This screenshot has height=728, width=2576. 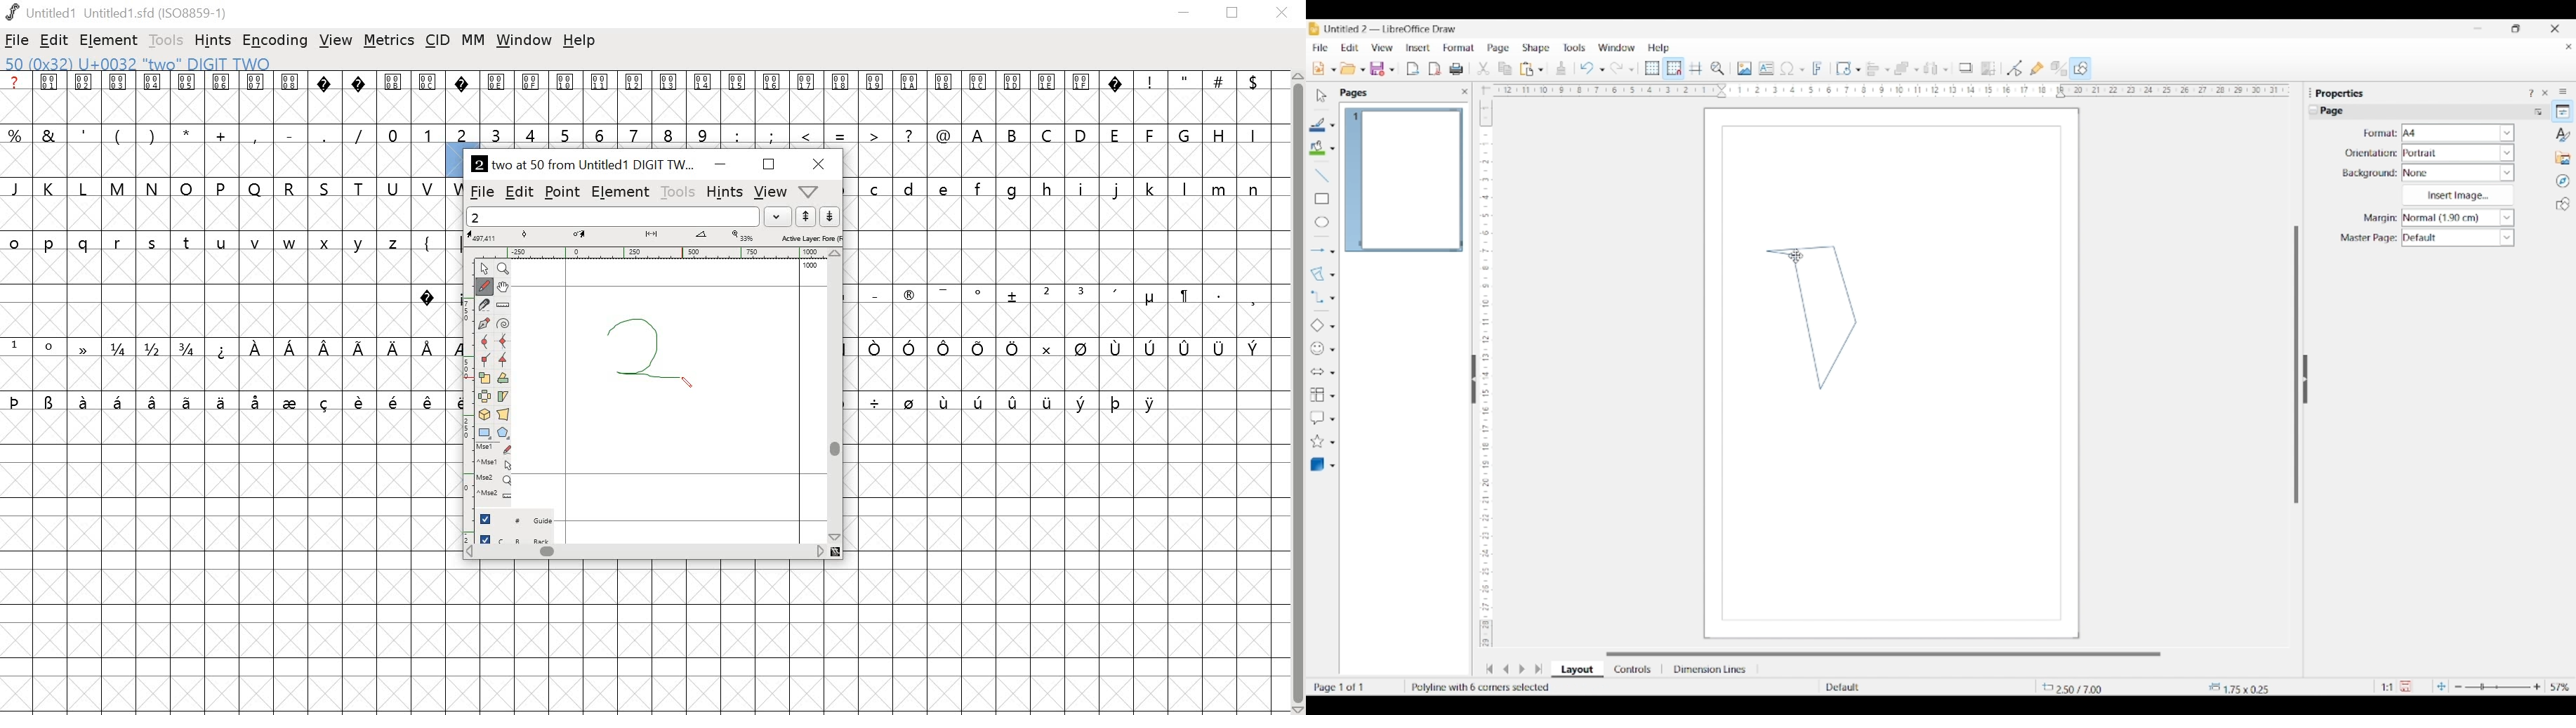 What do you see at coordinates (1675, 69) in the screenshot?
I see `Snap to grid` at bounding box center [1675, 69].